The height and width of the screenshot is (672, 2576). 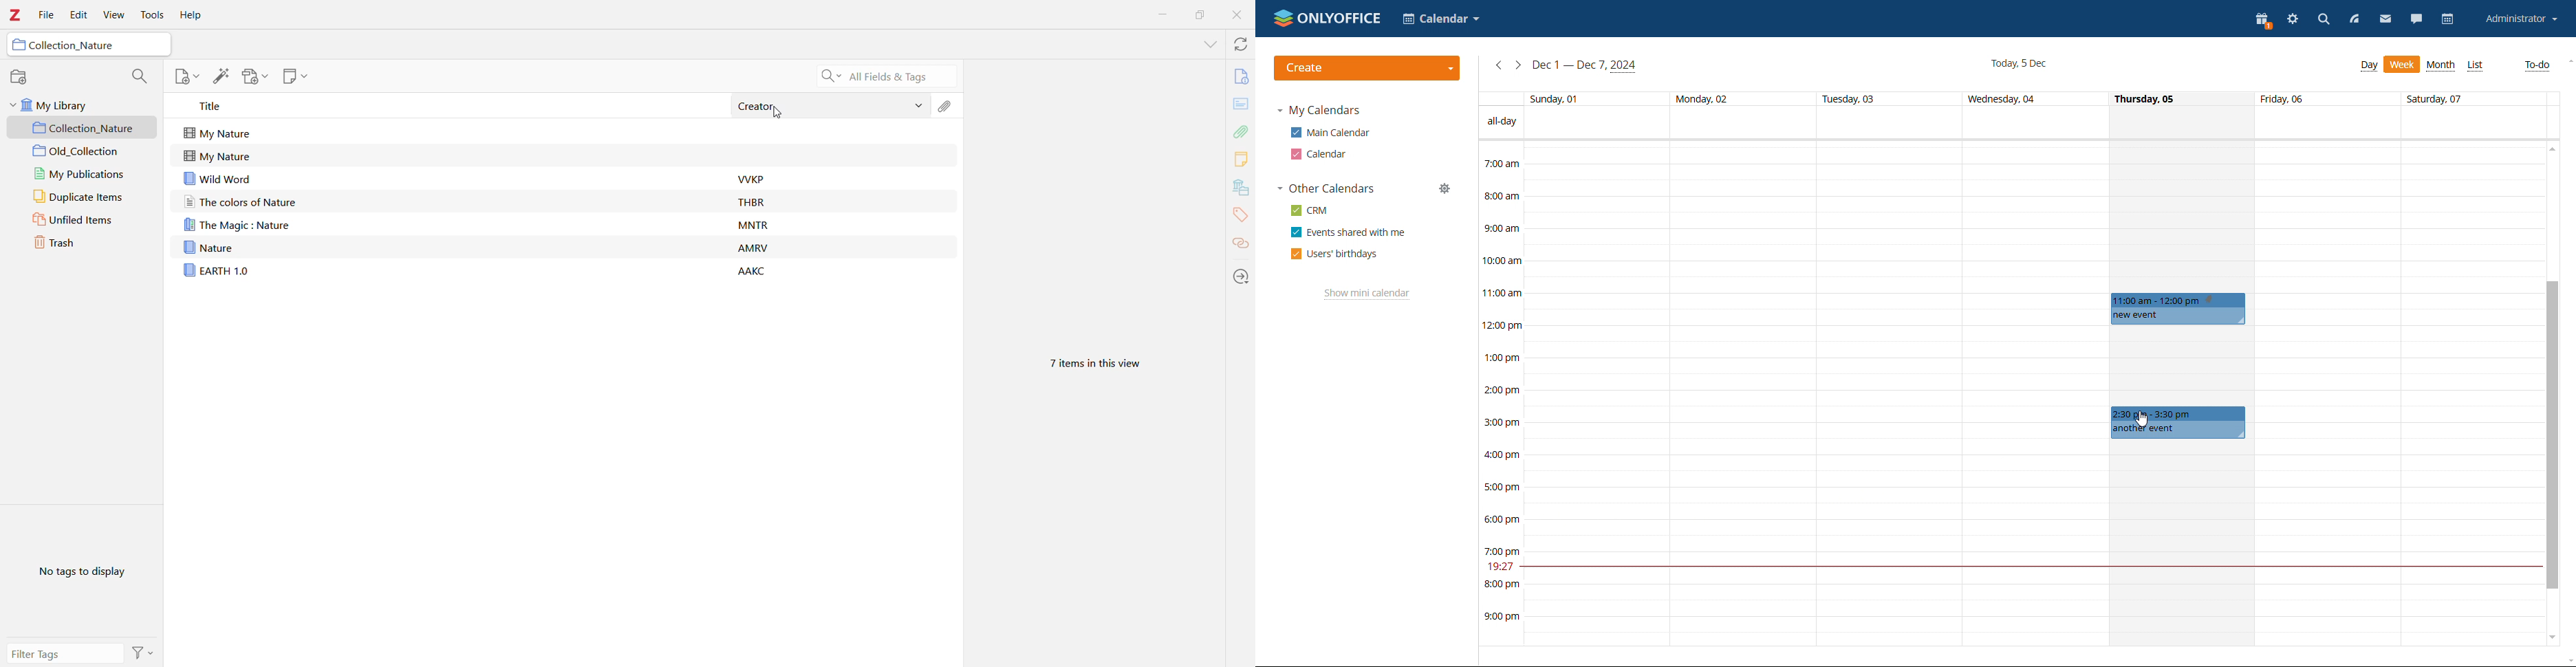 I want to click on Collection 1, so click(x=86, y=128).